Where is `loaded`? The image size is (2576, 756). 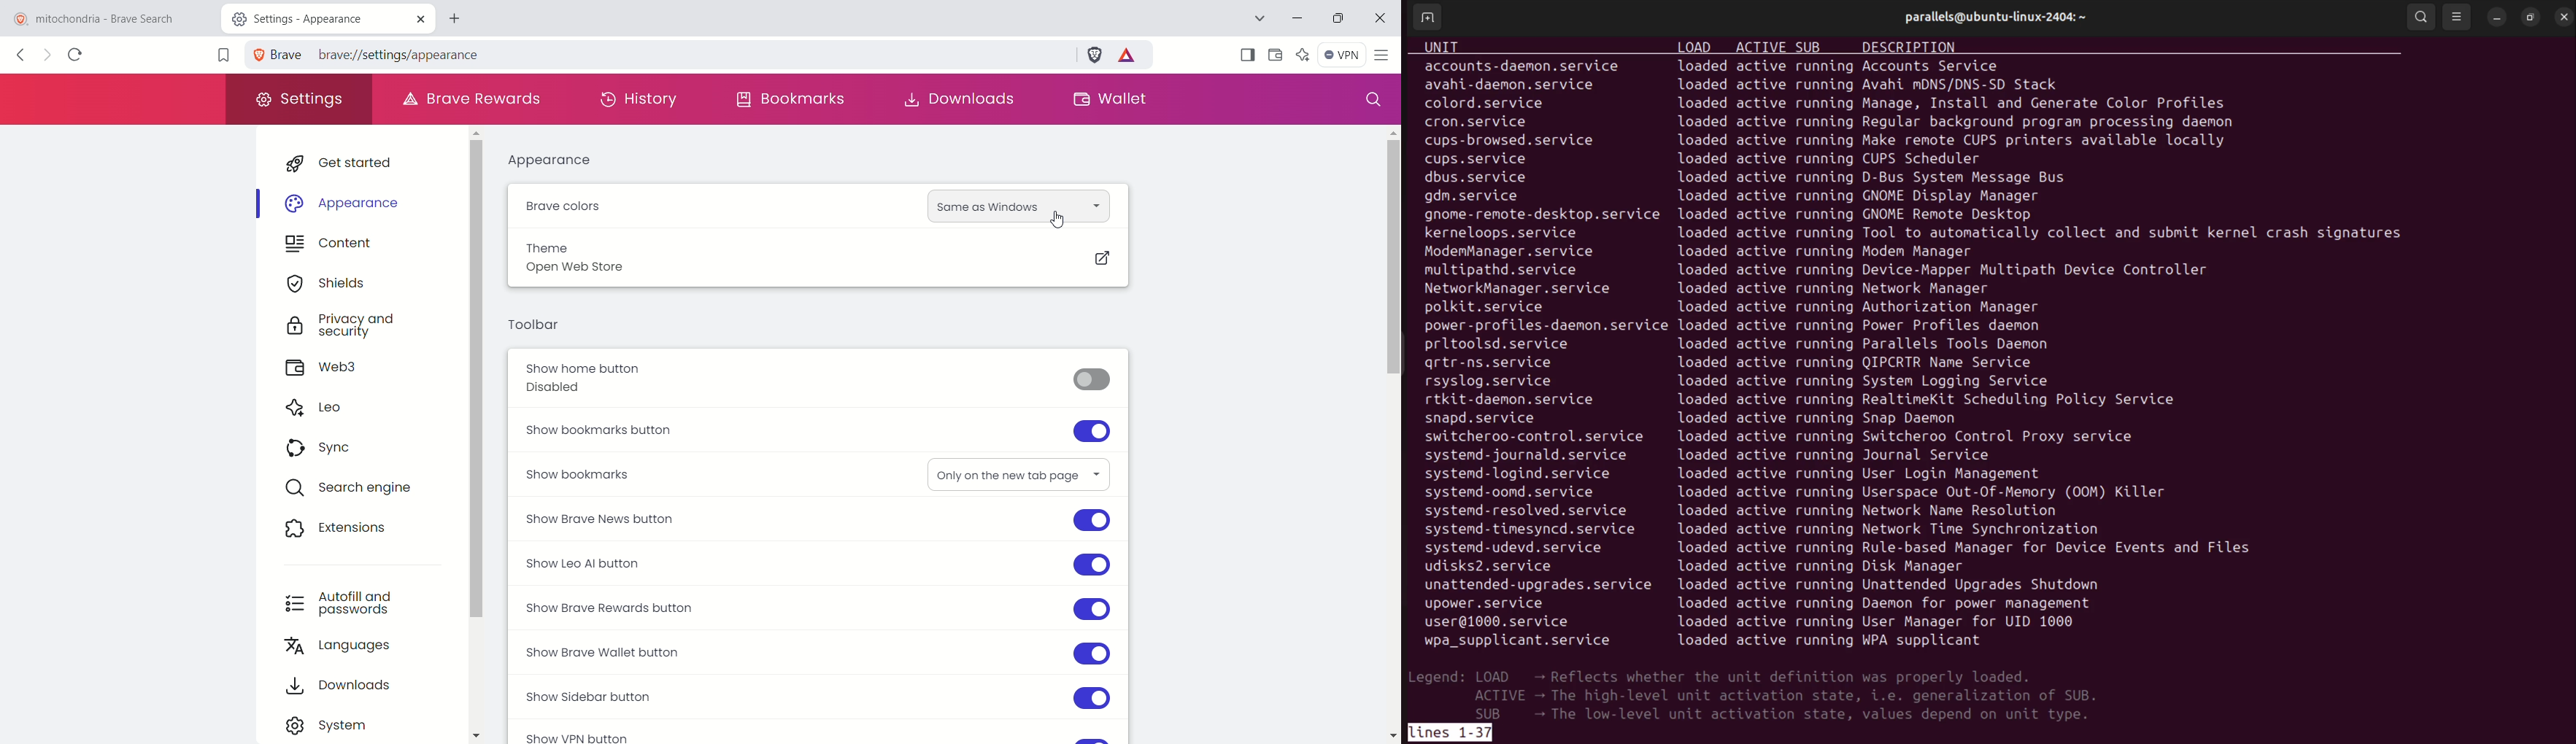 loaded is located at coordinates (1703, 141).